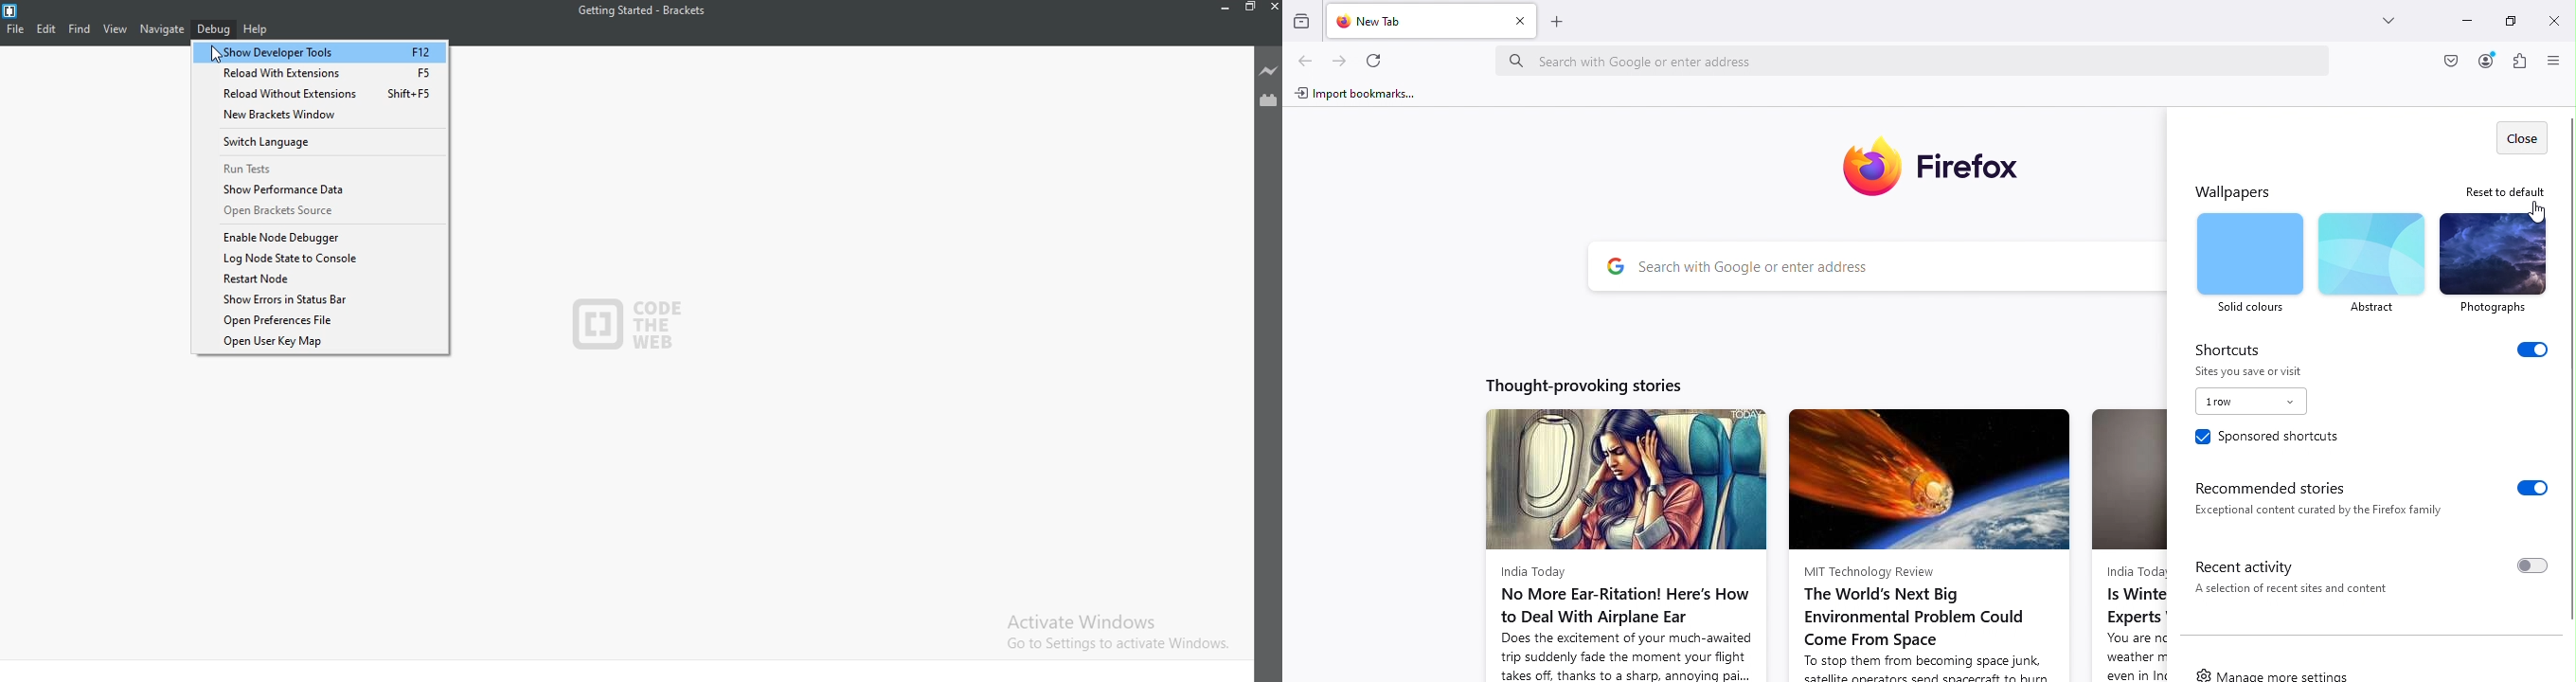  What do you see at coordinates (162, 30) in the screenshot?
I see `Navigate` at bounding box center [162, 30].